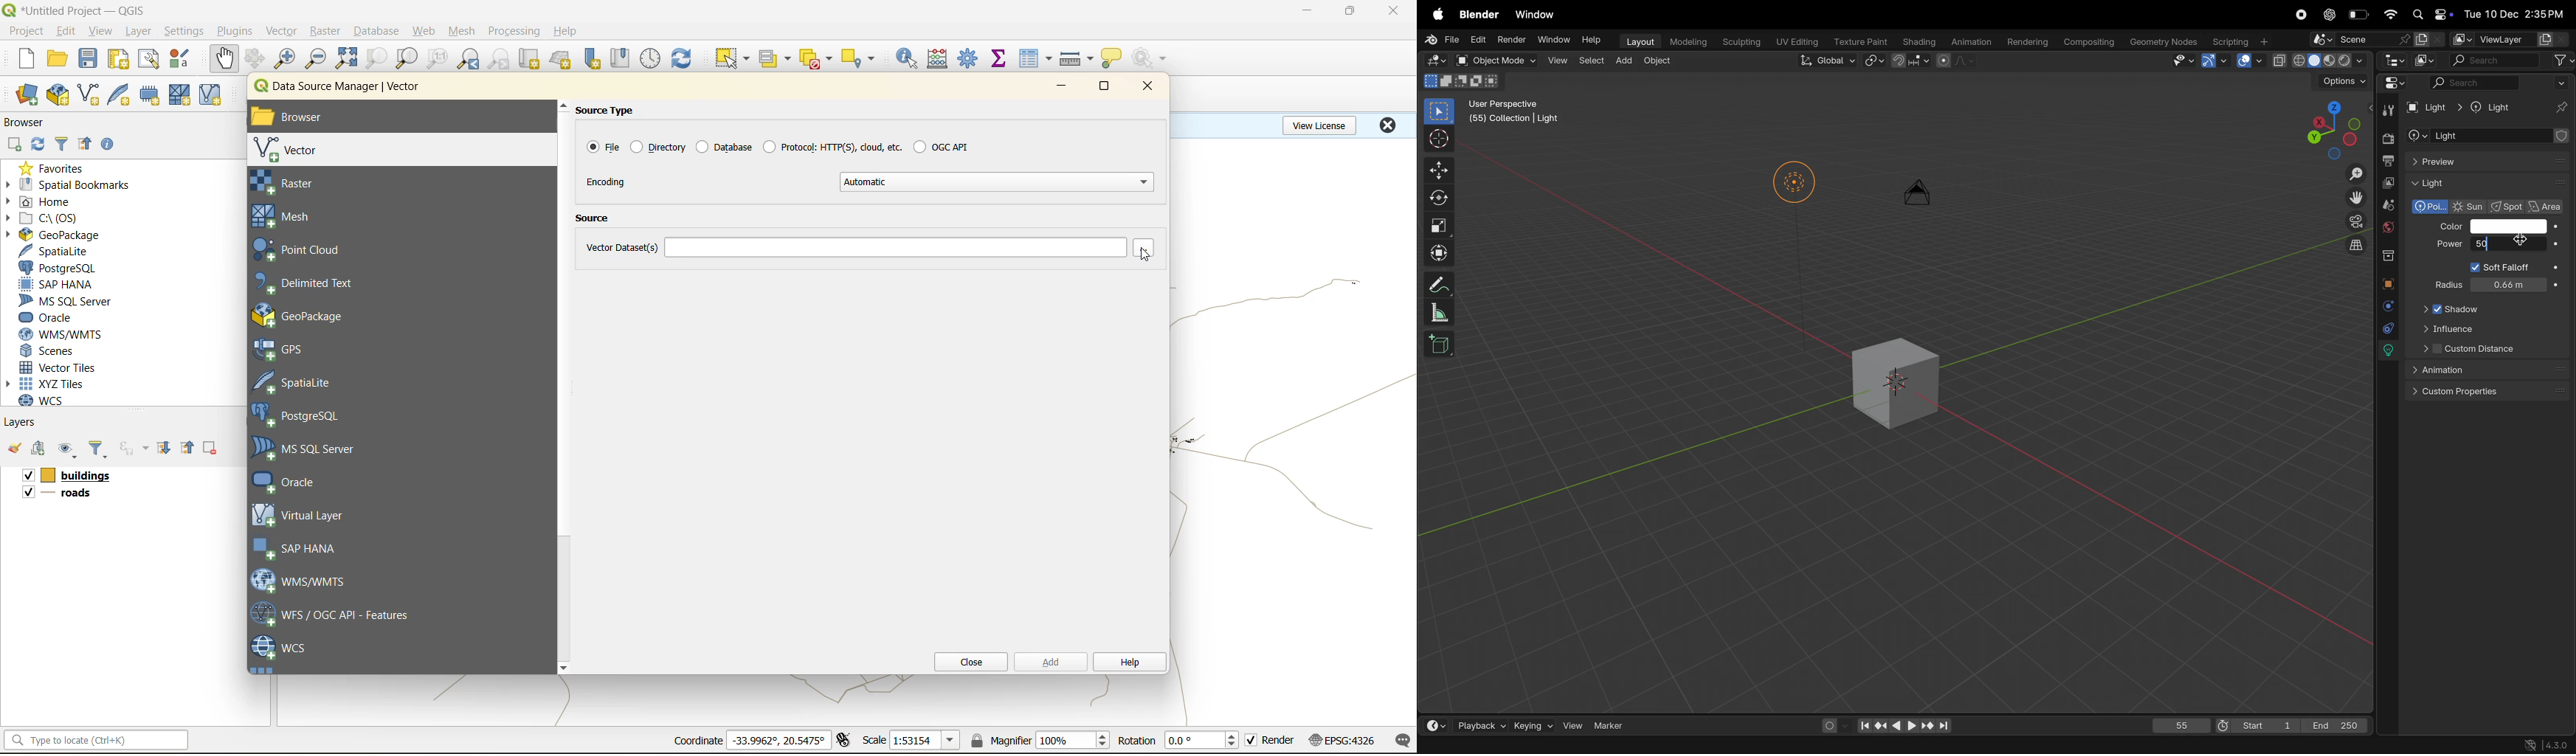 Image resolution: width=2576 pixels, height=756 pixels. Describe the element at coordinates (164, 448) in the screenshot. I see `expand all` at that location.